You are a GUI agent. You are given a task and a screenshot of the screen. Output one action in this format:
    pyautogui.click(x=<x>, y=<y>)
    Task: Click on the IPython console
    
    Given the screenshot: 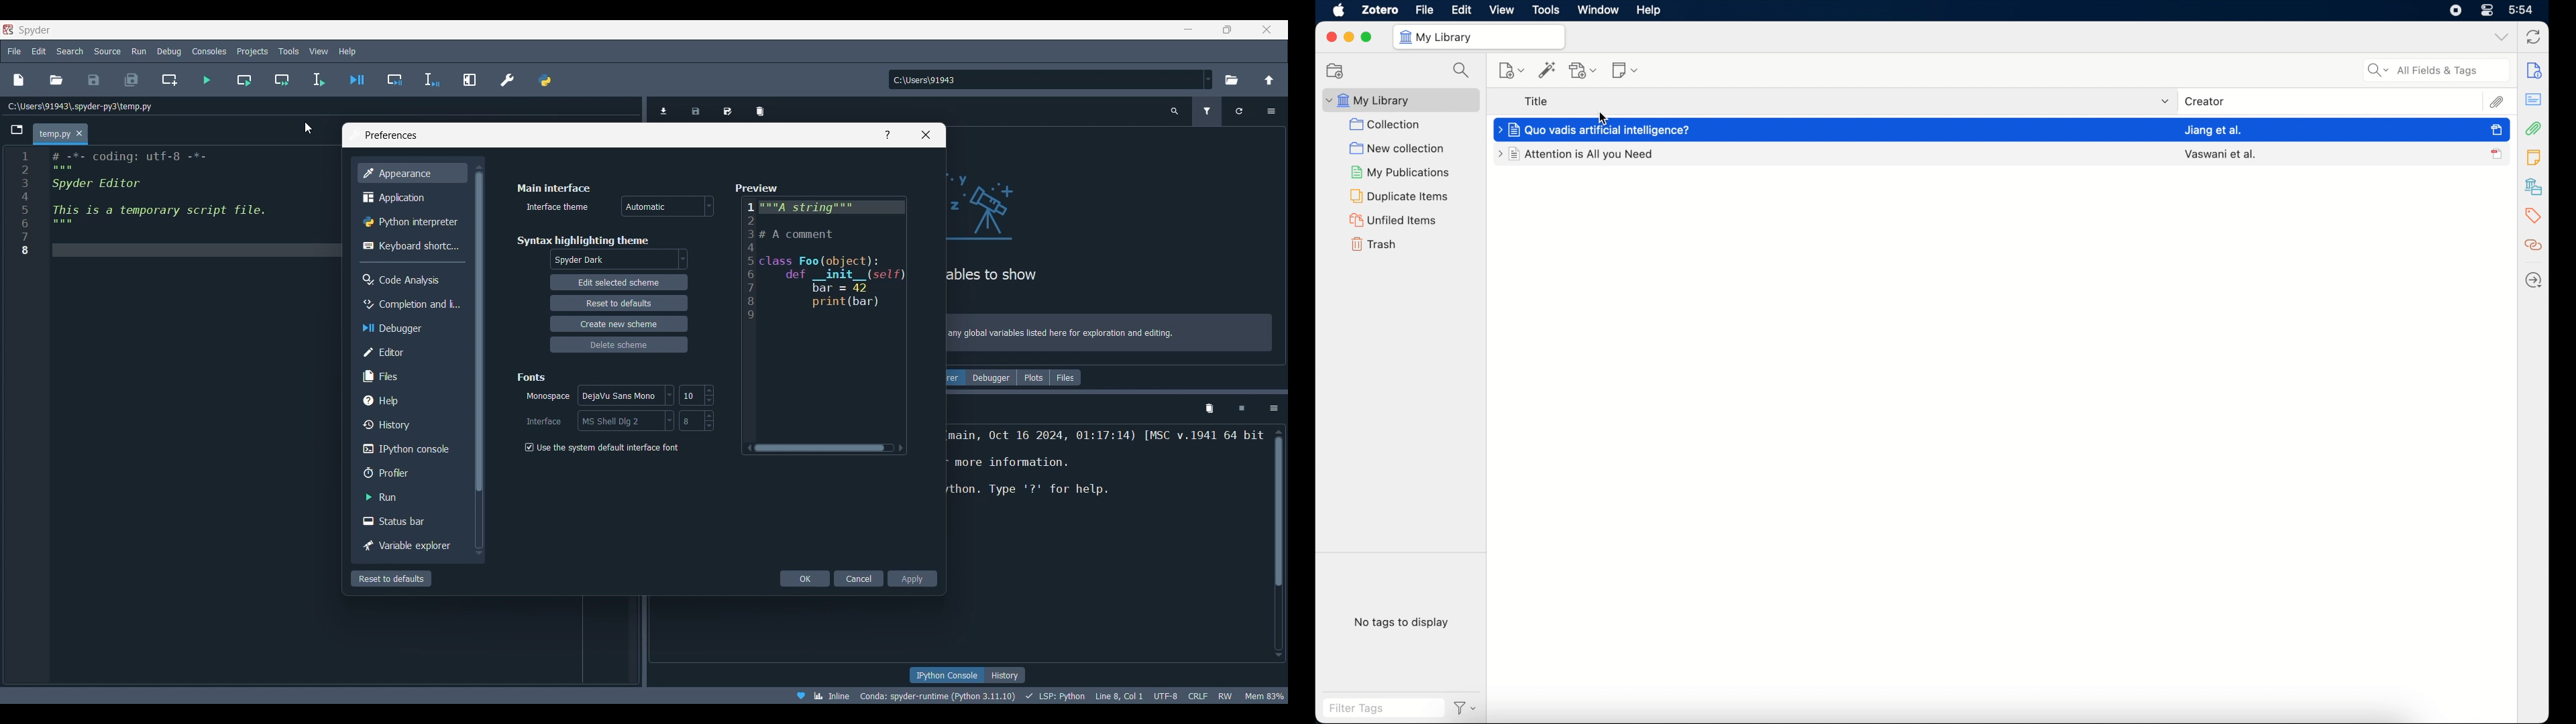 What is the action you would take?
    pyautogui.click(x=404, y=448)
    